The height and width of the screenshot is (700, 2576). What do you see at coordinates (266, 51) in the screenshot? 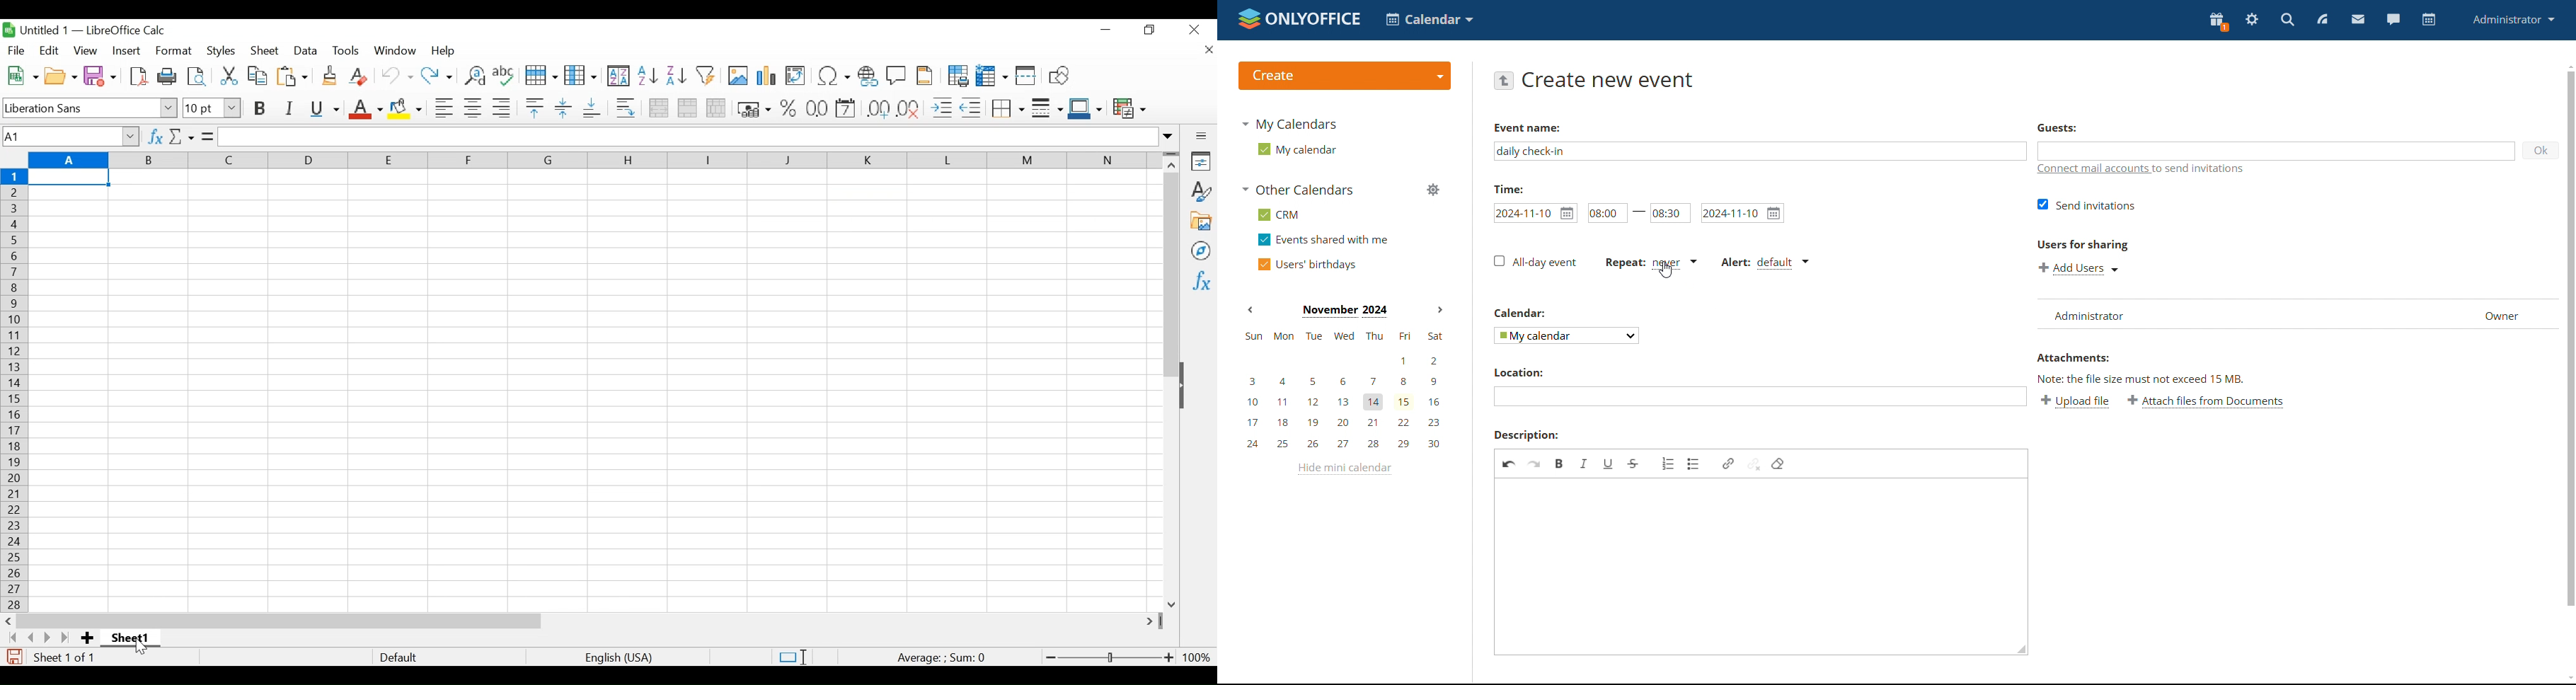
I see `Sheet` at bounding box center [266, 51].